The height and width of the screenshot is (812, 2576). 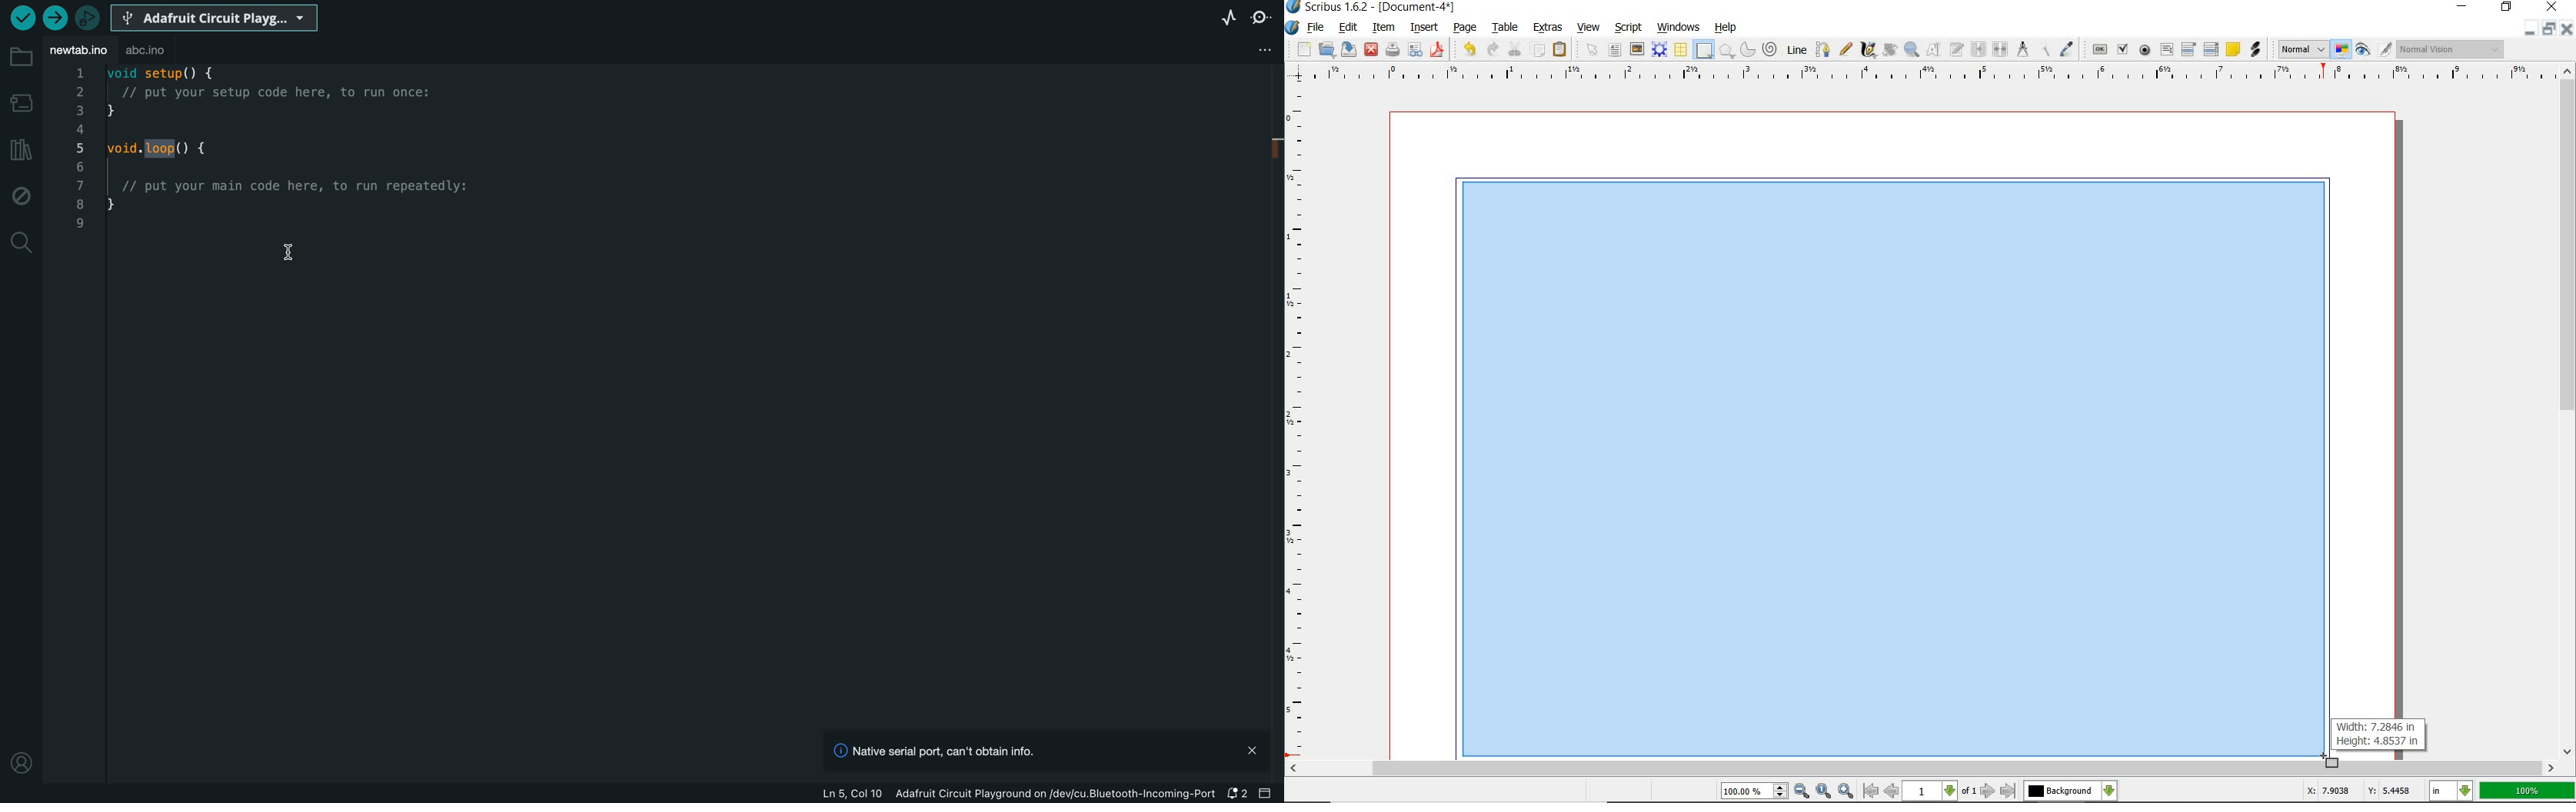 What do you see at coordinates (2302, 49) in the screenshot?
I see `Normal` at bounding box center [2302, 49].